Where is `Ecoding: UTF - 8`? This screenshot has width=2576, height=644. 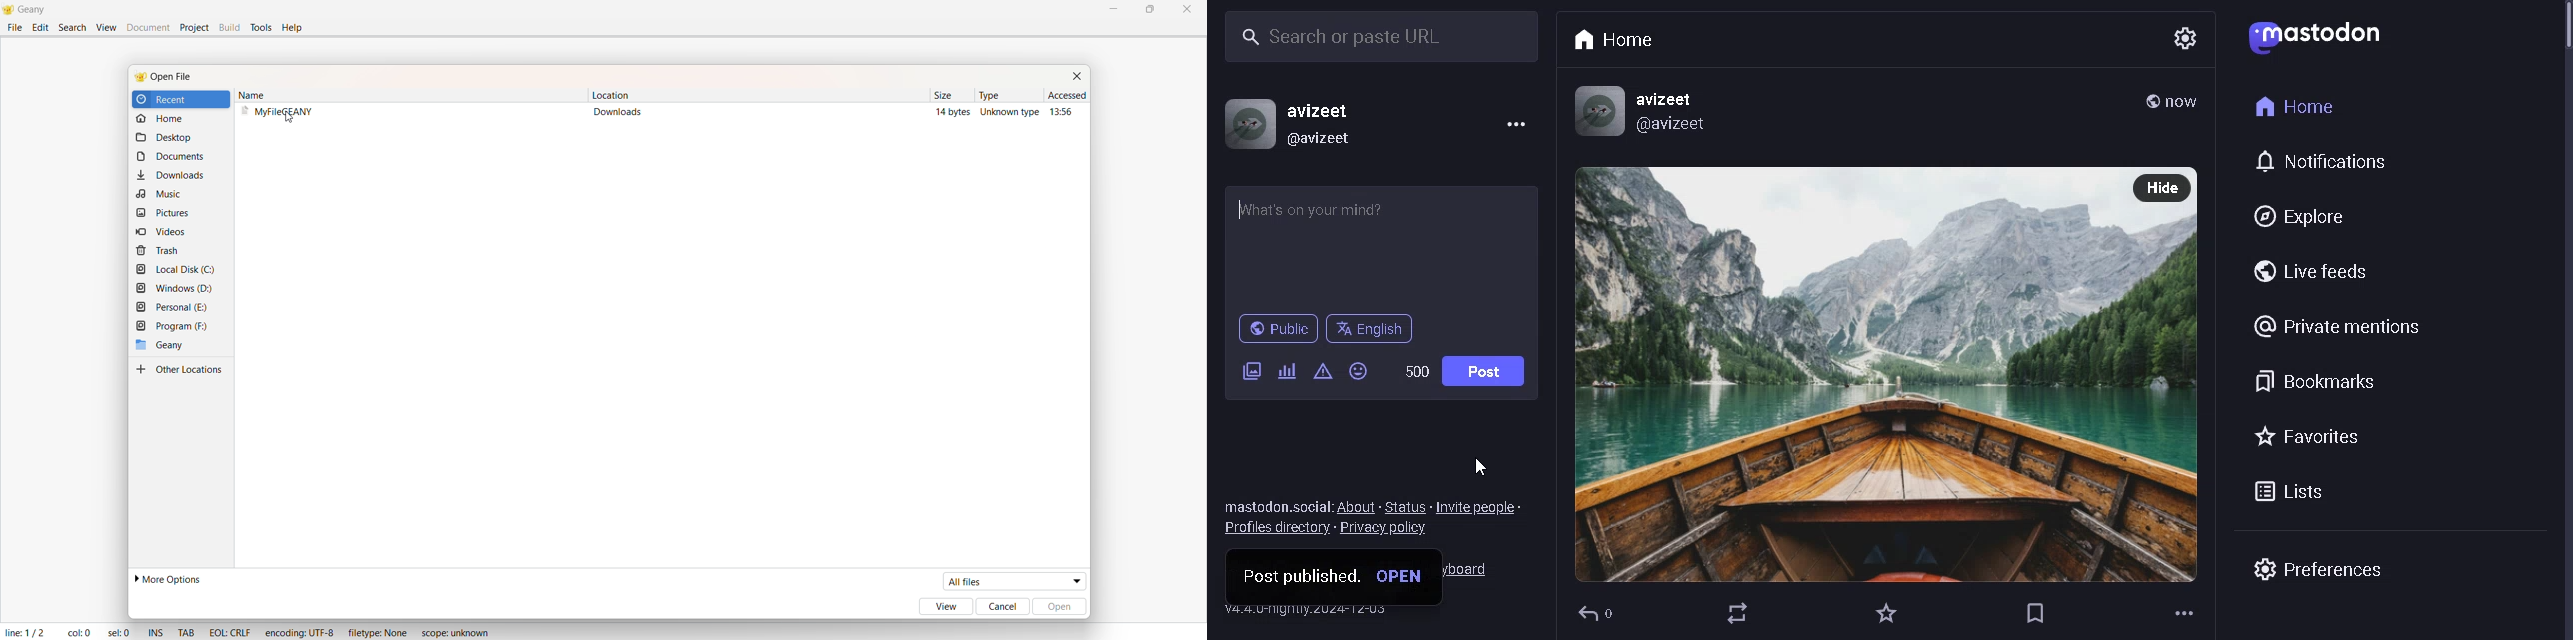 Ecoding: UTF - 8 is located at coordinates (299, 631).